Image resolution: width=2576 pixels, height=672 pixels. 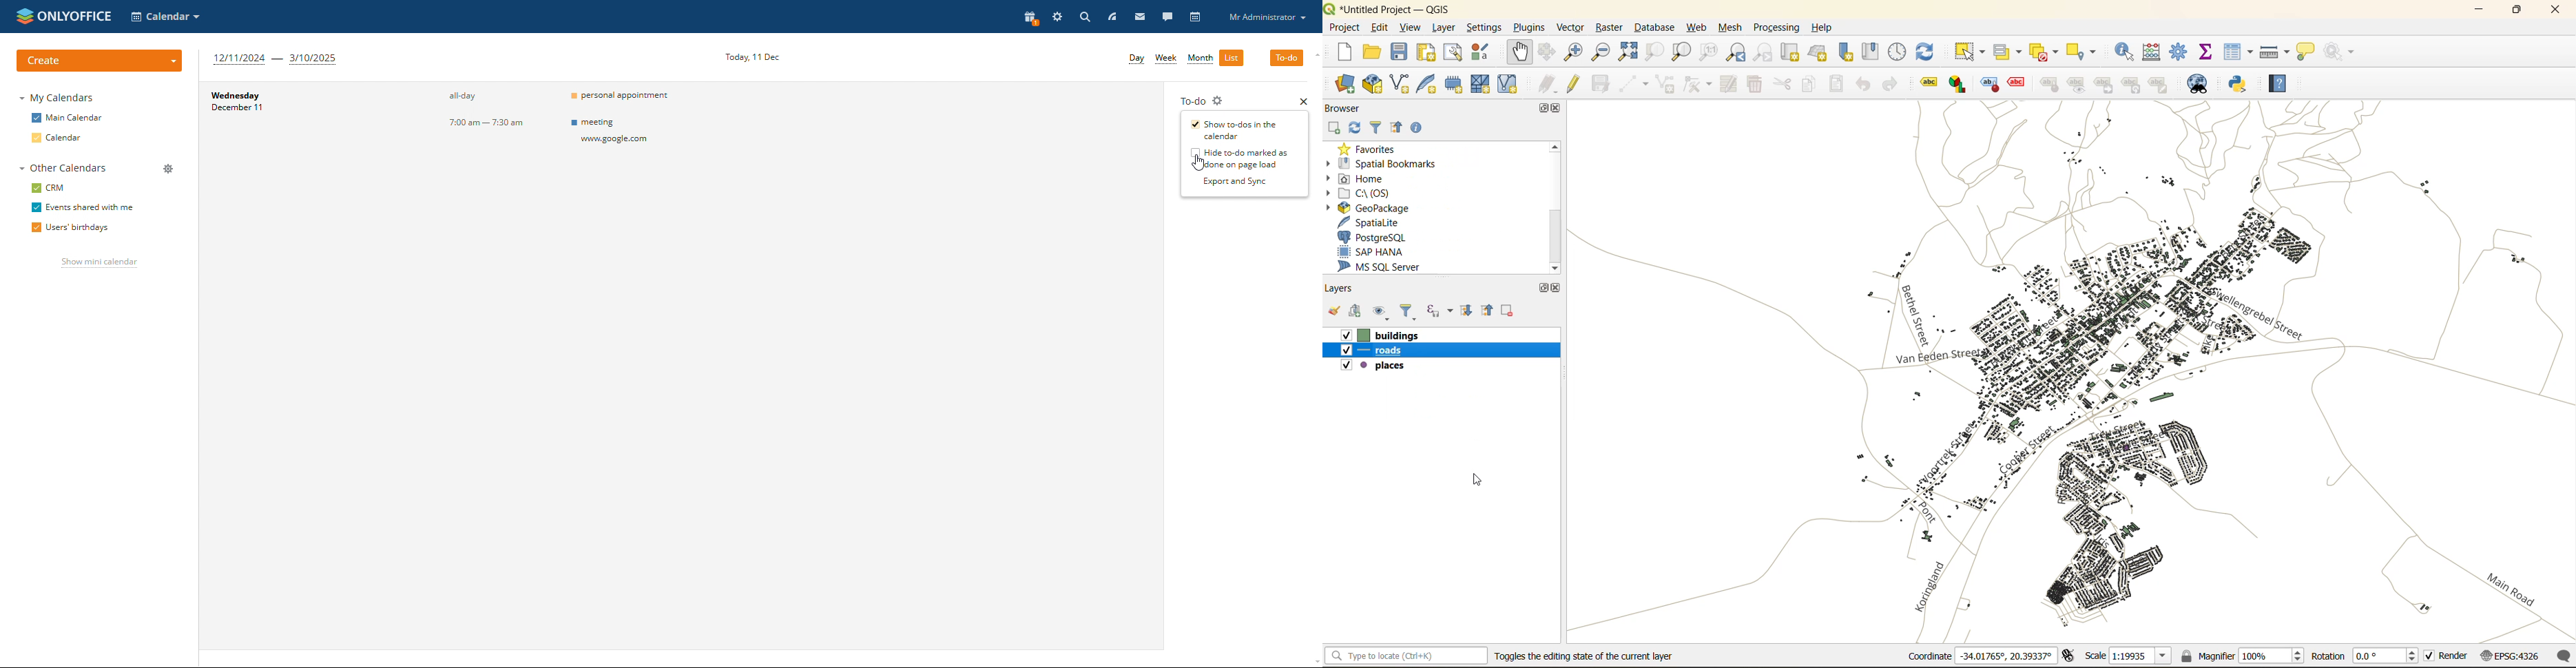 I want to click on move a label,diagram or callout, so click(x=2105, y=84).